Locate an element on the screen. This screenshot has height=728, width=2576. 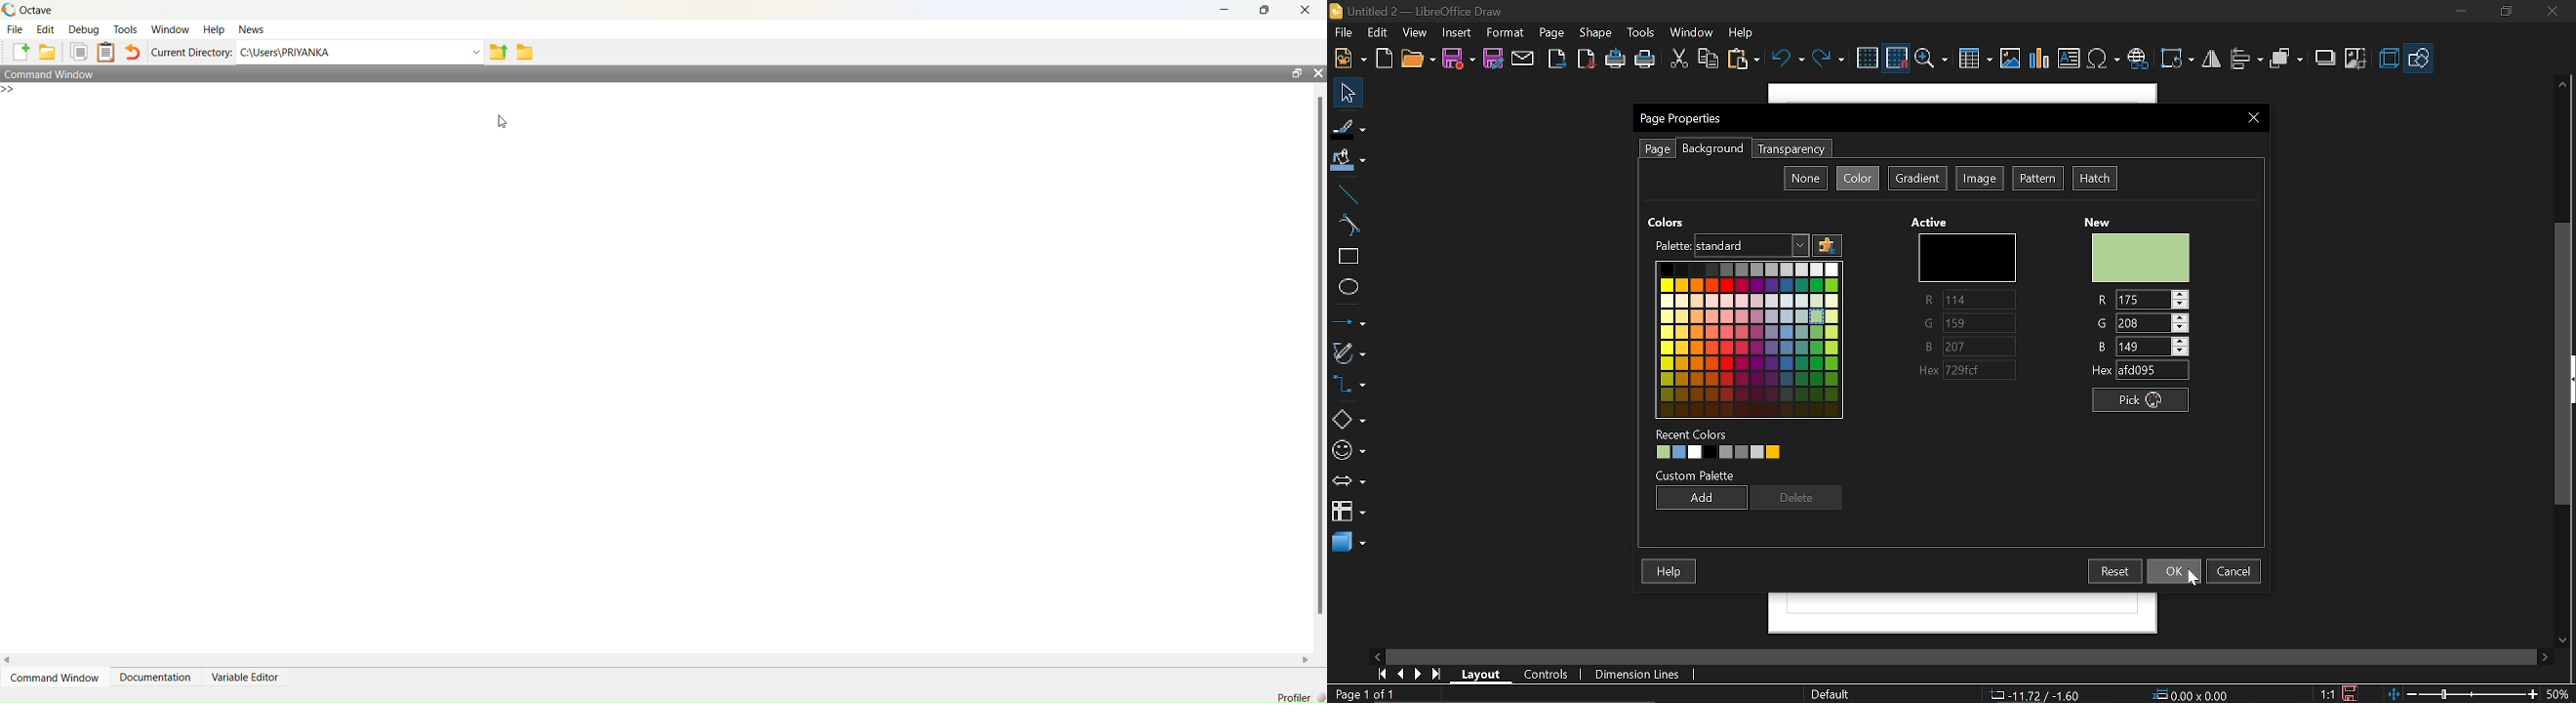
grid is located at coordinates (1868, 58).